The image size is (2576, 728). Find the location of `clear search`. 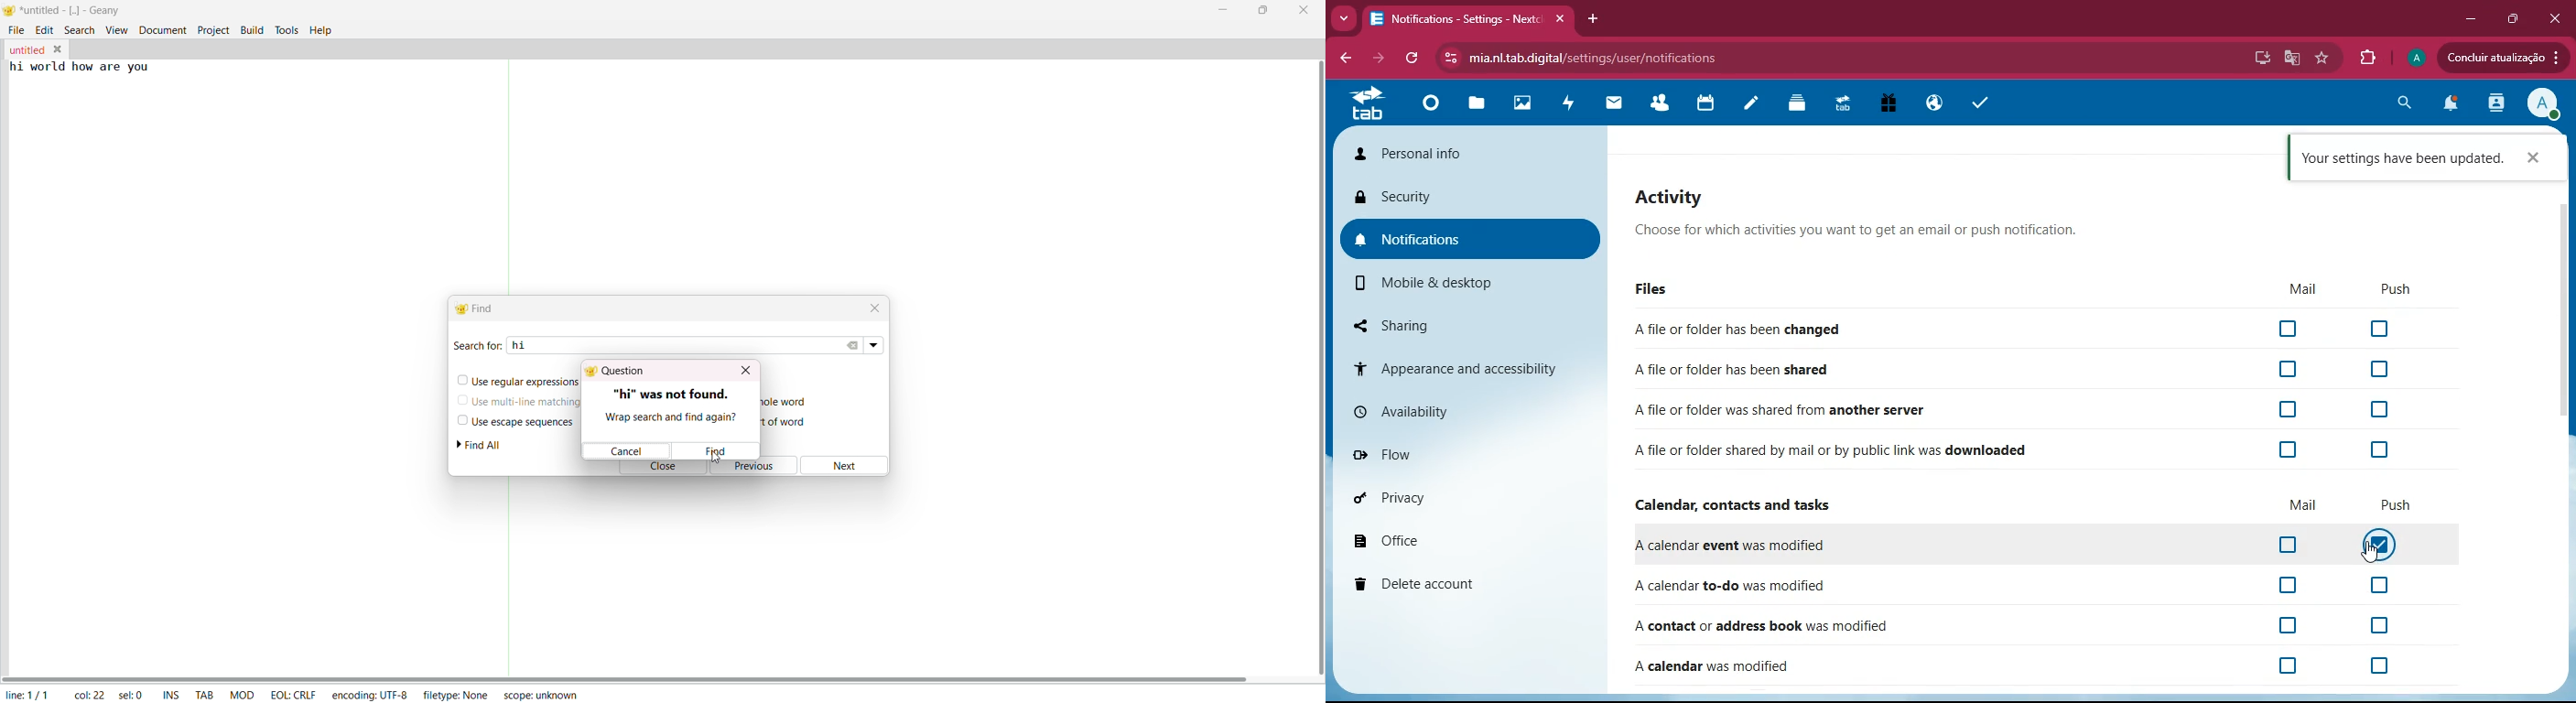

clear search is located at coordinates (854, 345).